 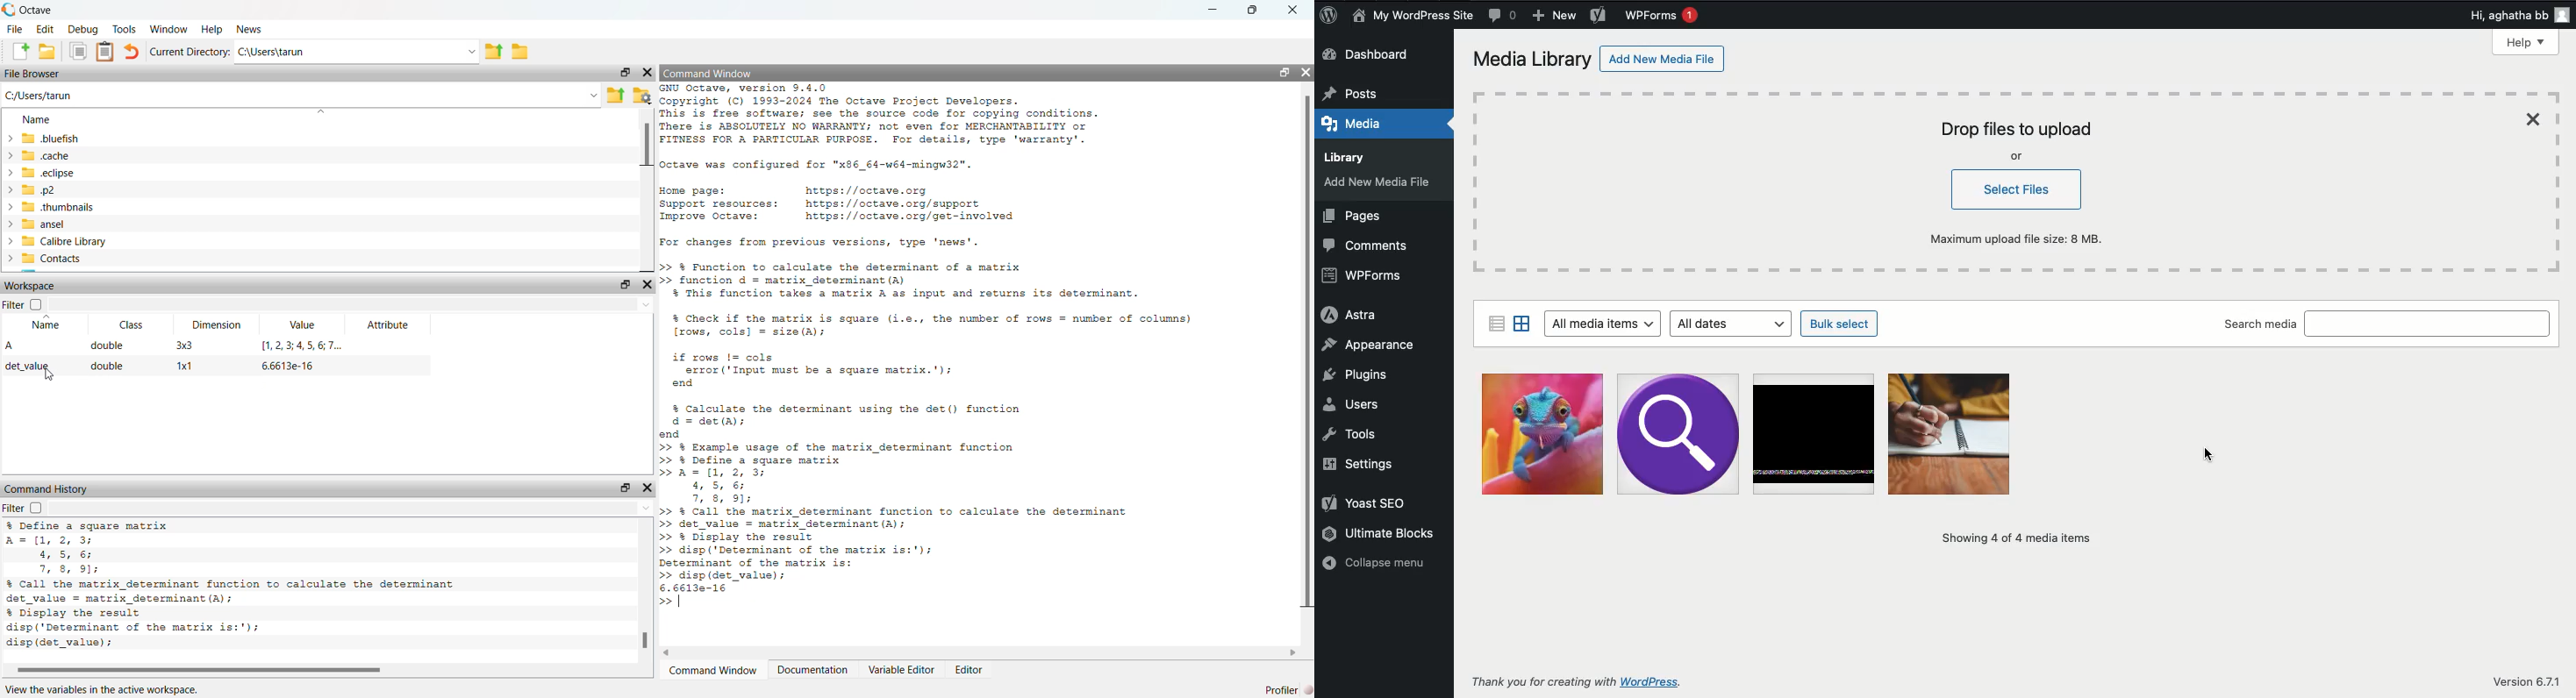 What do you see at coordinates (27, 10) in the screenshot?
I see `octave` at bounding box center [27, 10].